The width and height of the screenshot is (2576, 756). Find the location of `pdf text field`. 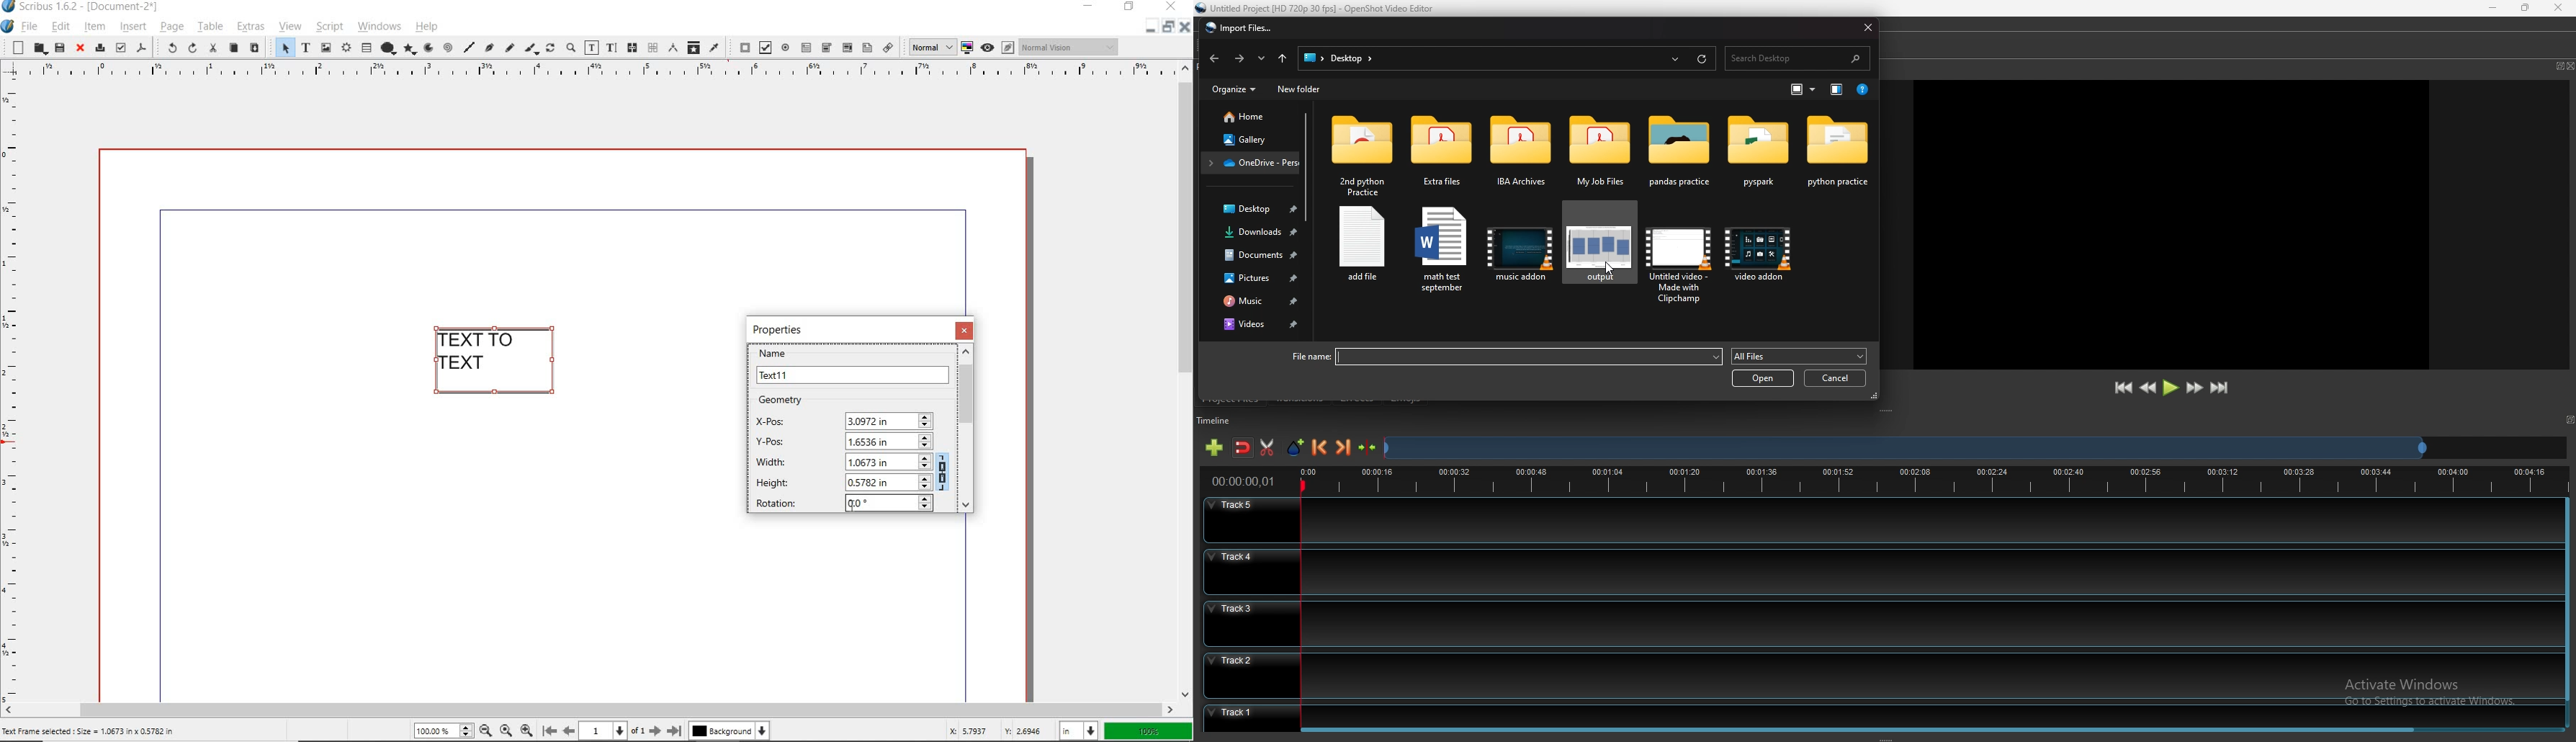

pdf text field is located at coordinates (806, 47).